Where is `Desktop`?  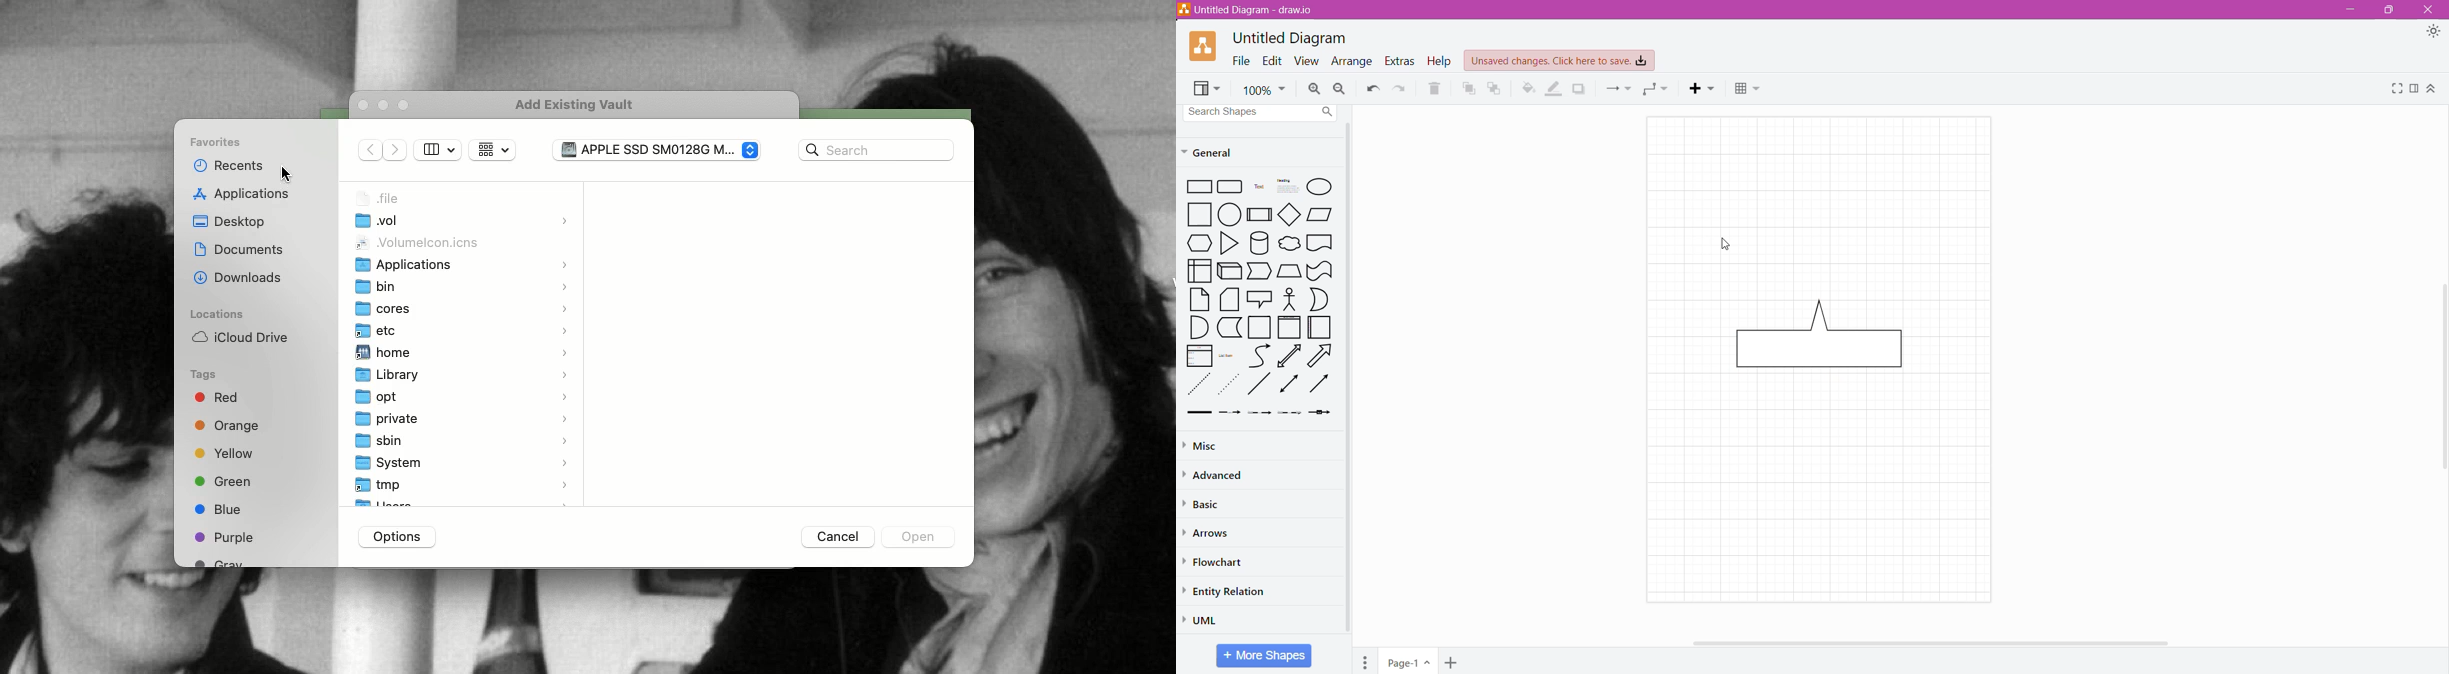
Desktop is located at coordinates (230, 223).